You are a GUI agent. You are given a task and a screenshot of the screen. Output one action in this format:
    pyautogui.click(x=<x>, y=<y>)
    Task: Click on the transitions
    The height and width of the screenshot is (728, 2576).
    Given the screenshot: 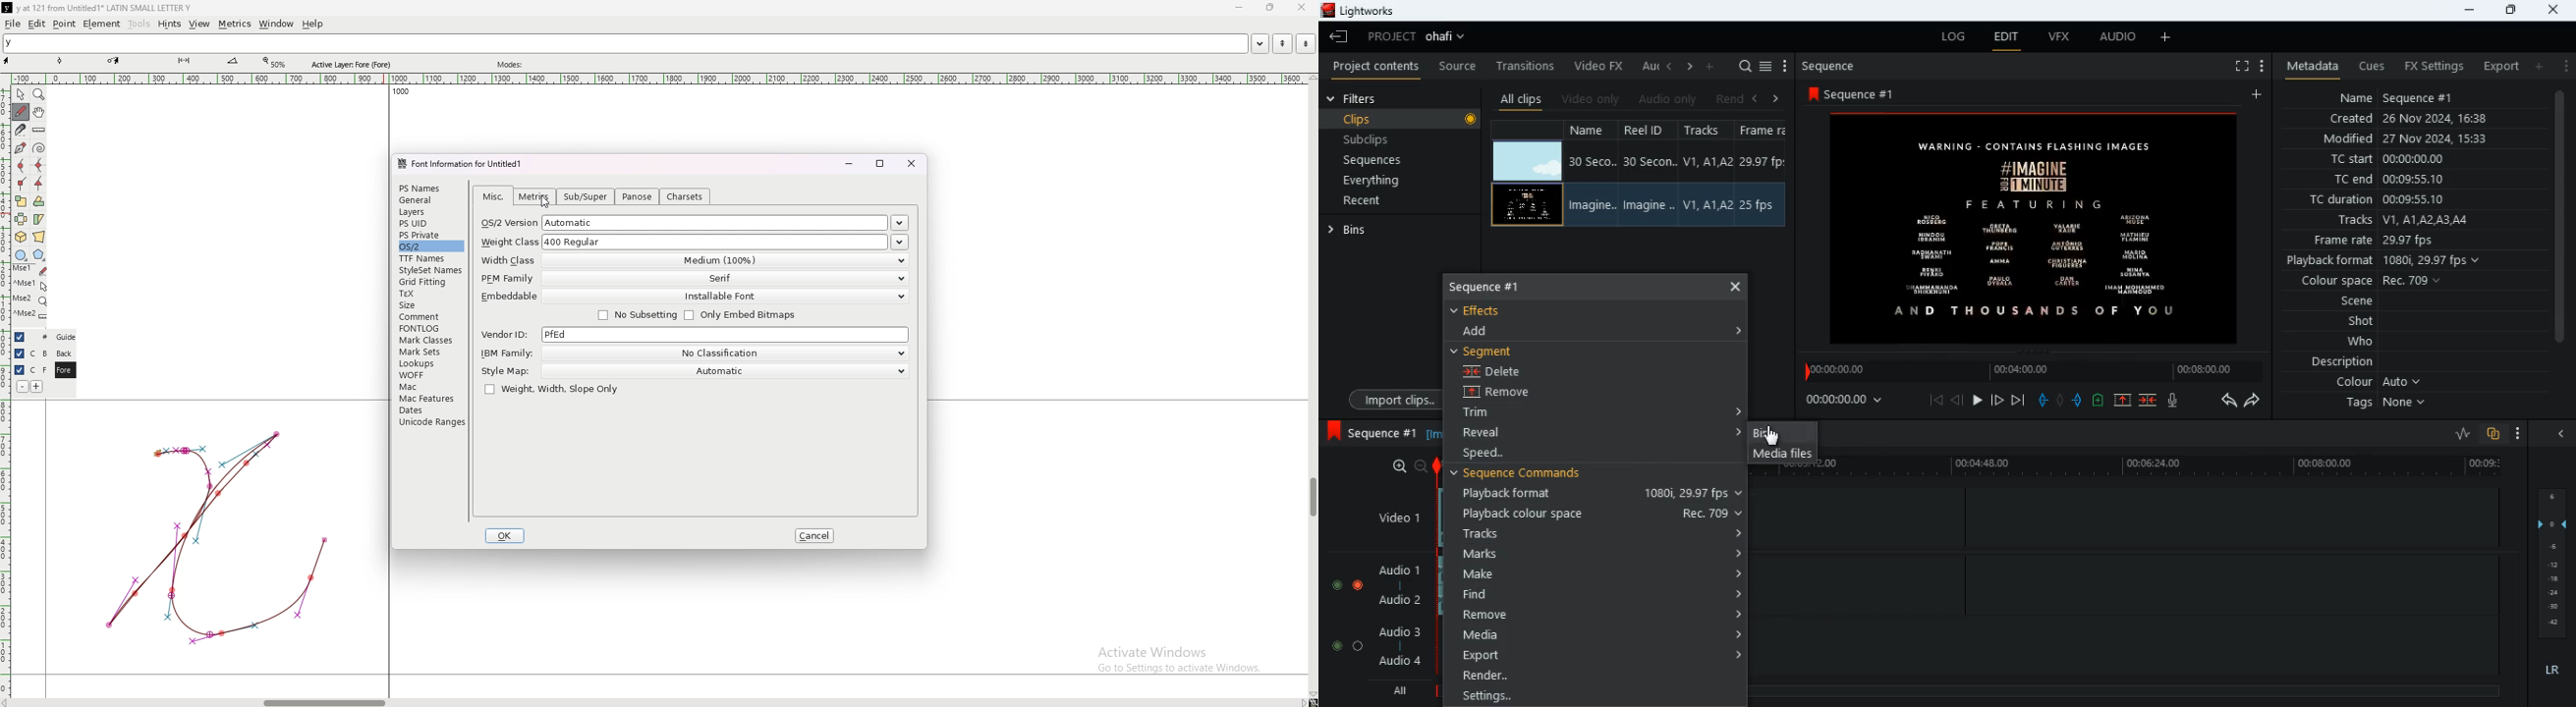 What is the action you would take?
    pyautogui.click(x=1528, y=62)
    